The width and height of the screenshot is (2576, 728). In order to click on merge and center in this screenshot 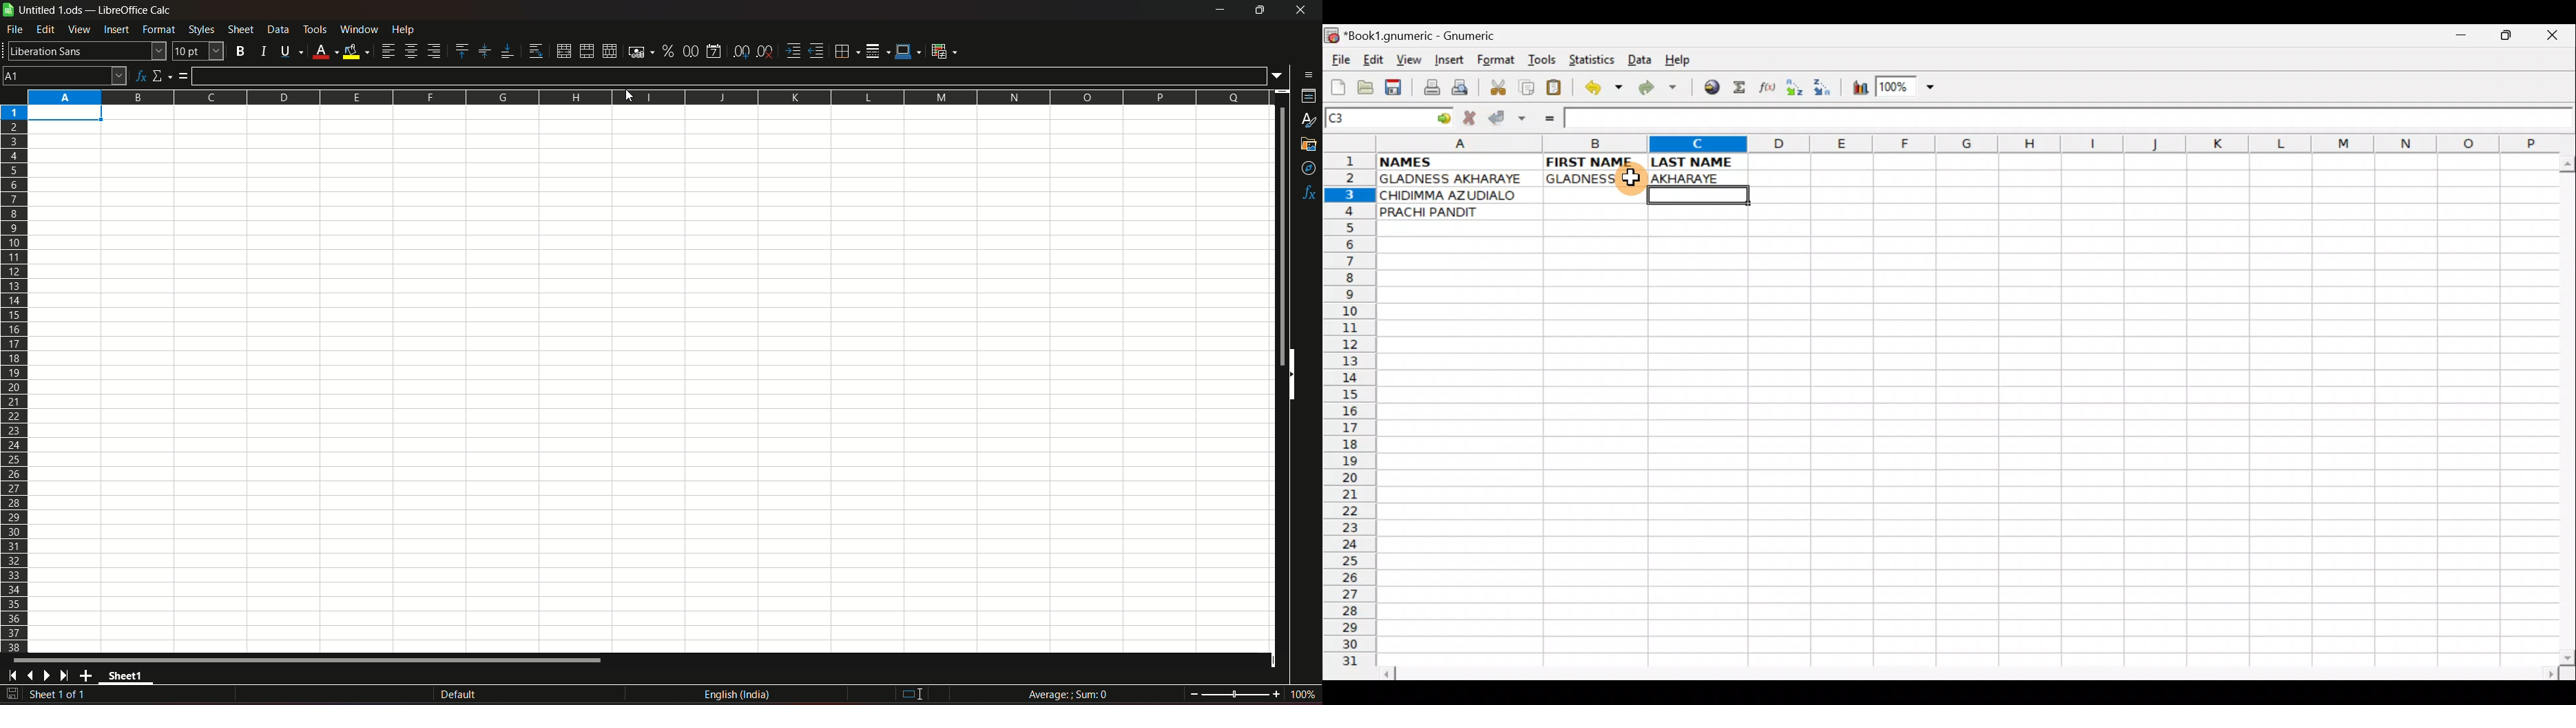, I will do `click(562, 50)`.